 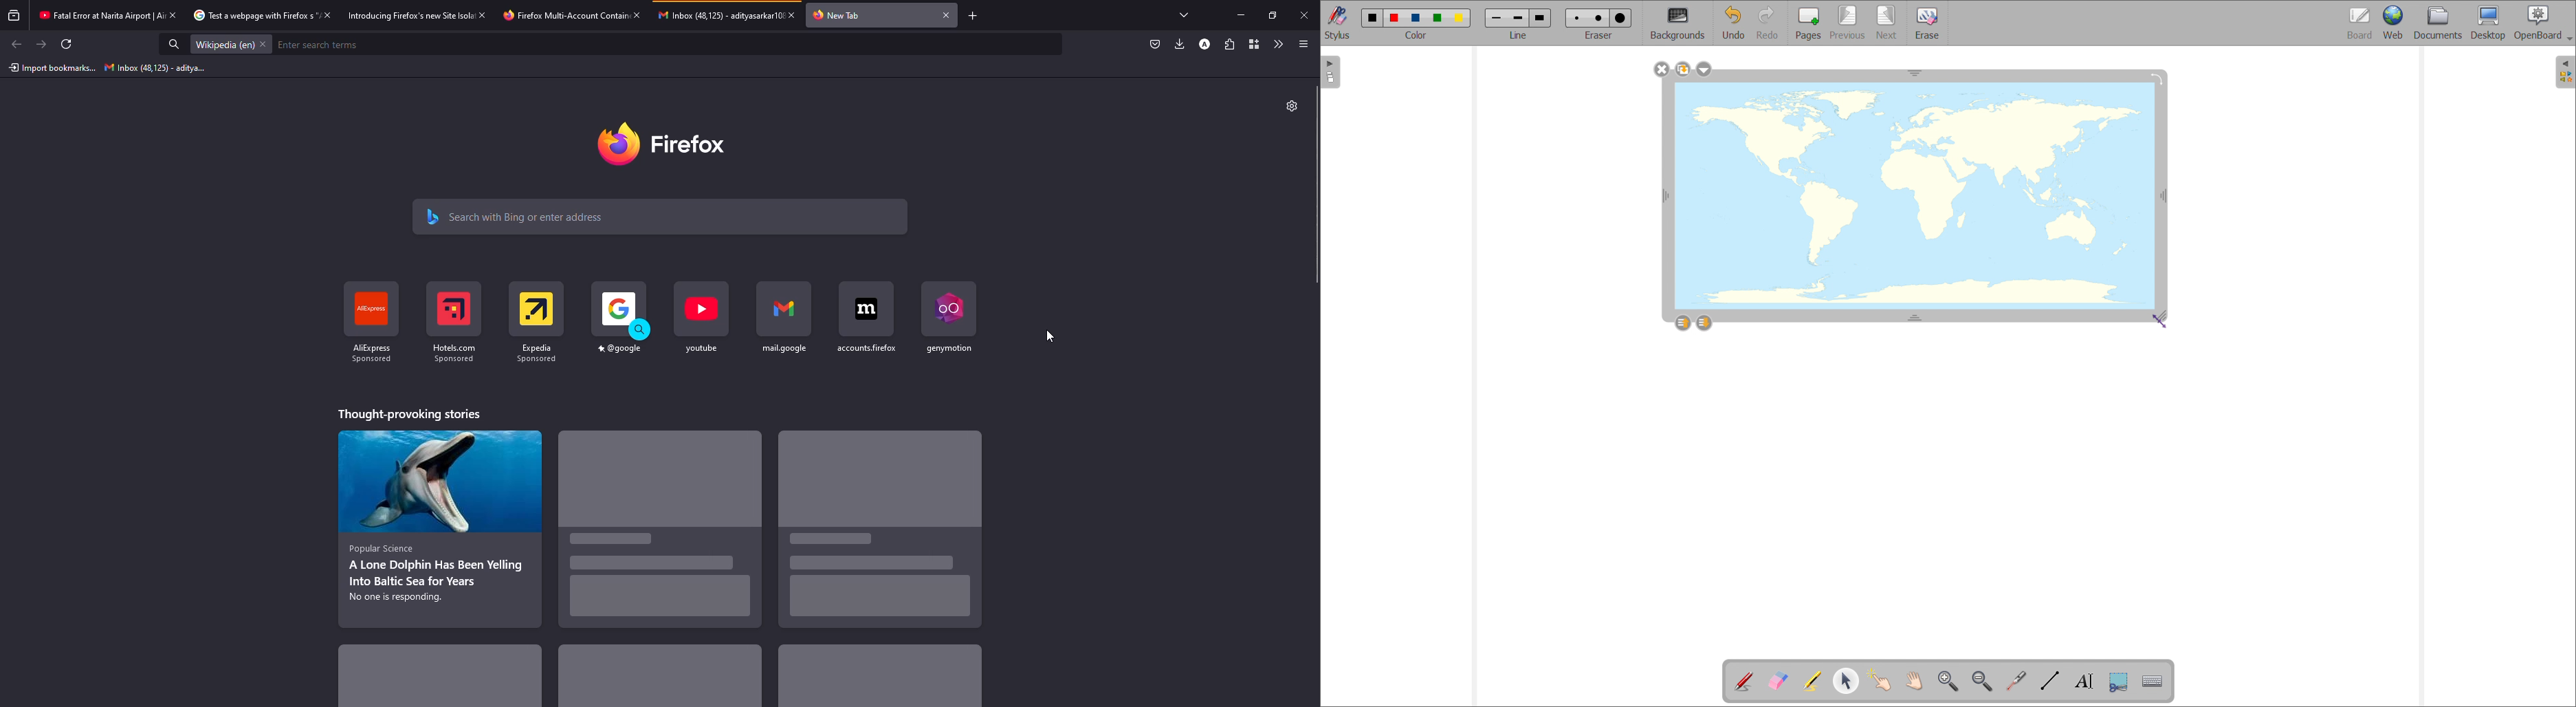 I want to click on backgrounds, so click(x=1678, y=24).